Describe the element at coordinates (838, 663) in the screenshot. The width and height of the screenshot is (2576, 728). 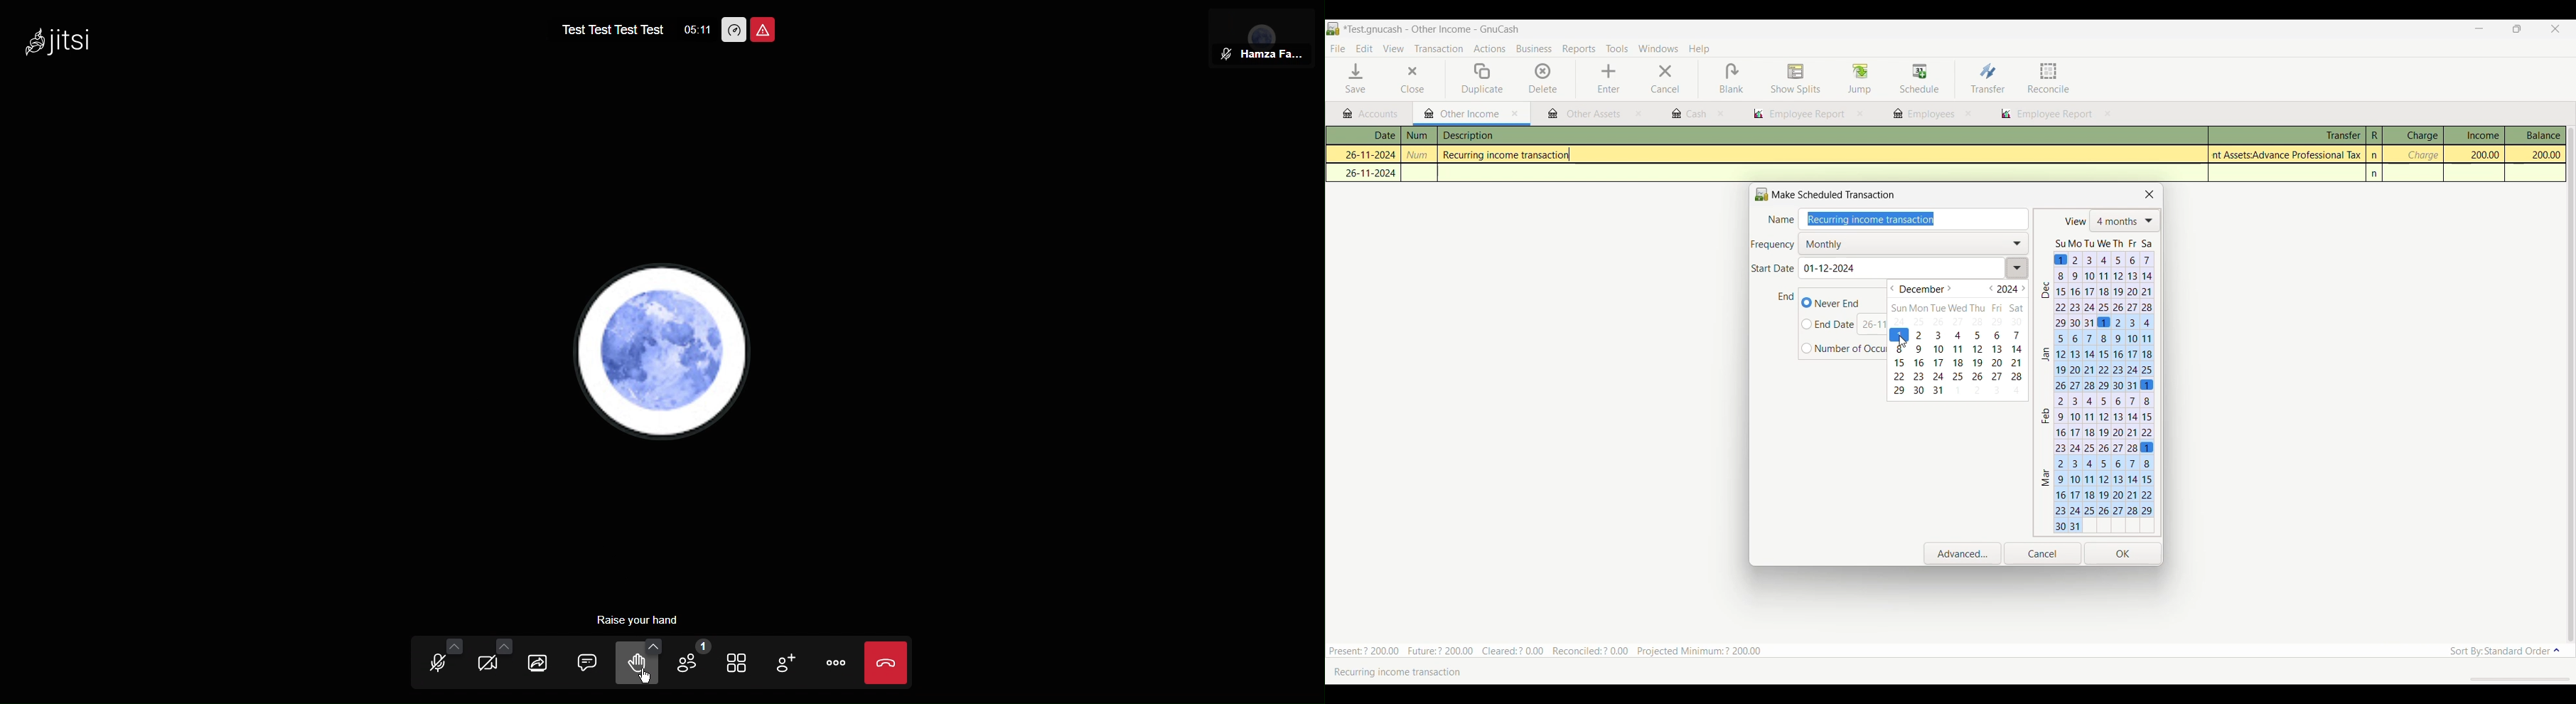
I see `More` at that location.